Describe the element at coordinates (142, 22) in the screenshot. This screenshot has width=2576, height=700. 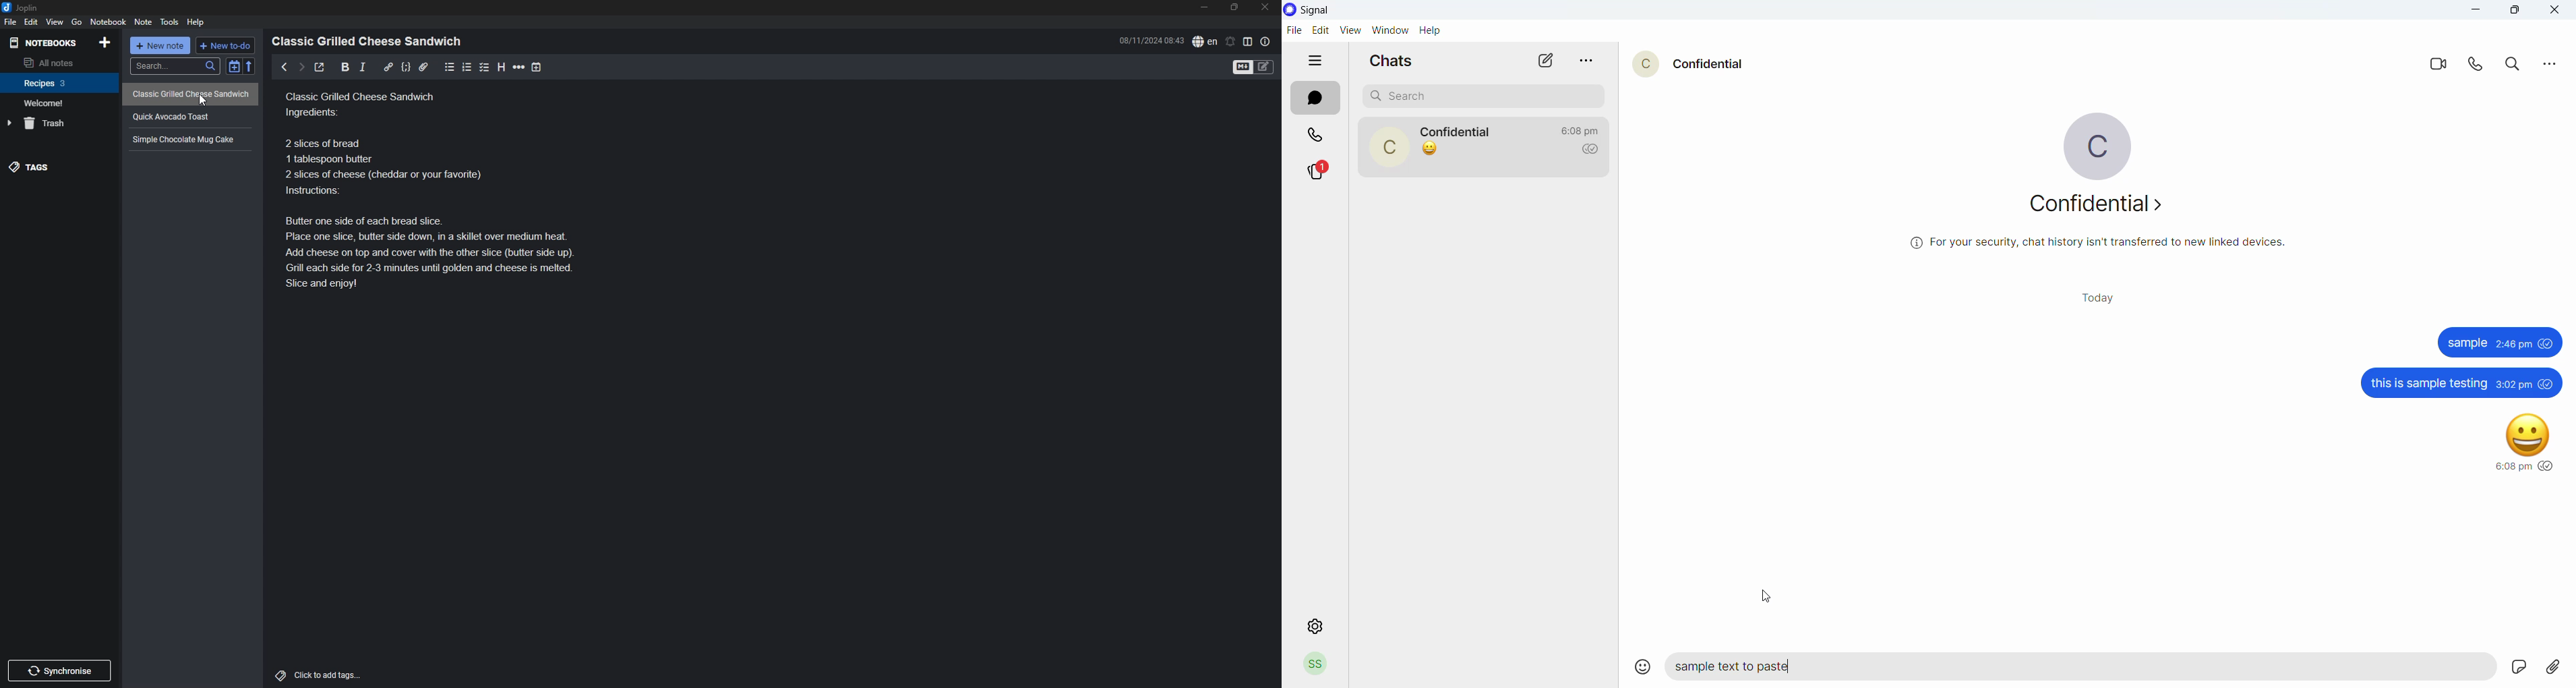
I see `note` at that location.